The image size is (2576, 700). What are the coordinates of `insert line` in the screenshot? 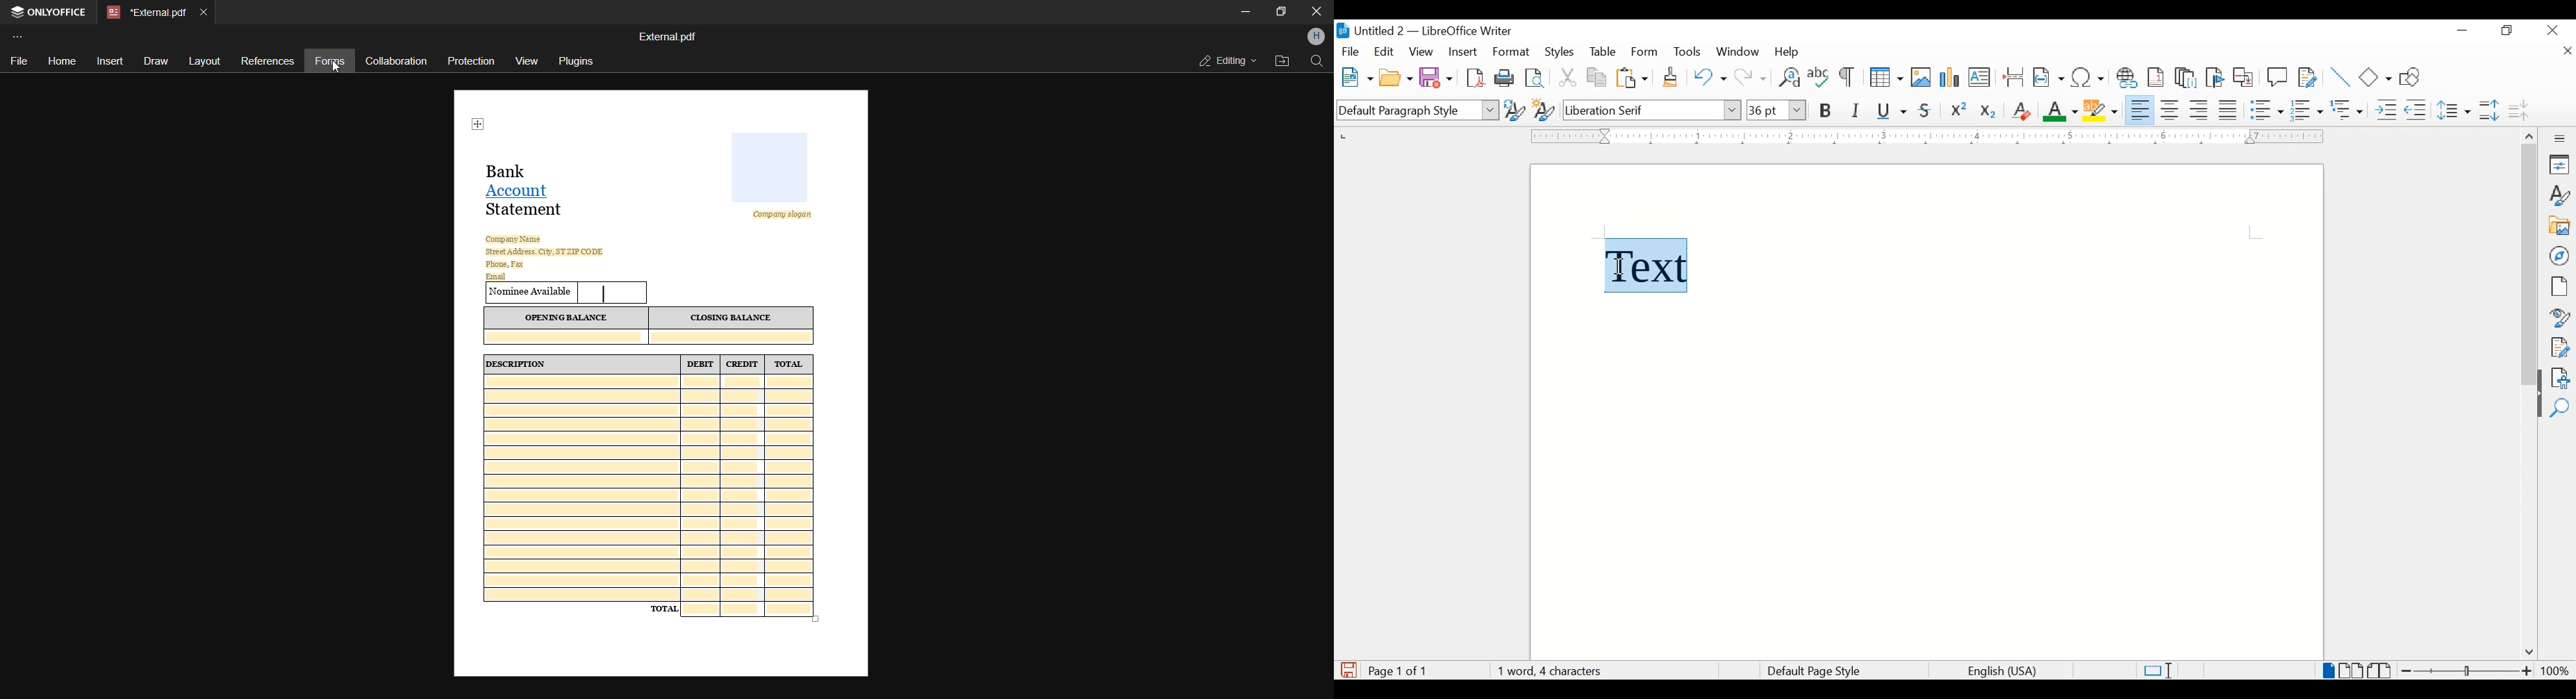 It's located at (2341, 77).